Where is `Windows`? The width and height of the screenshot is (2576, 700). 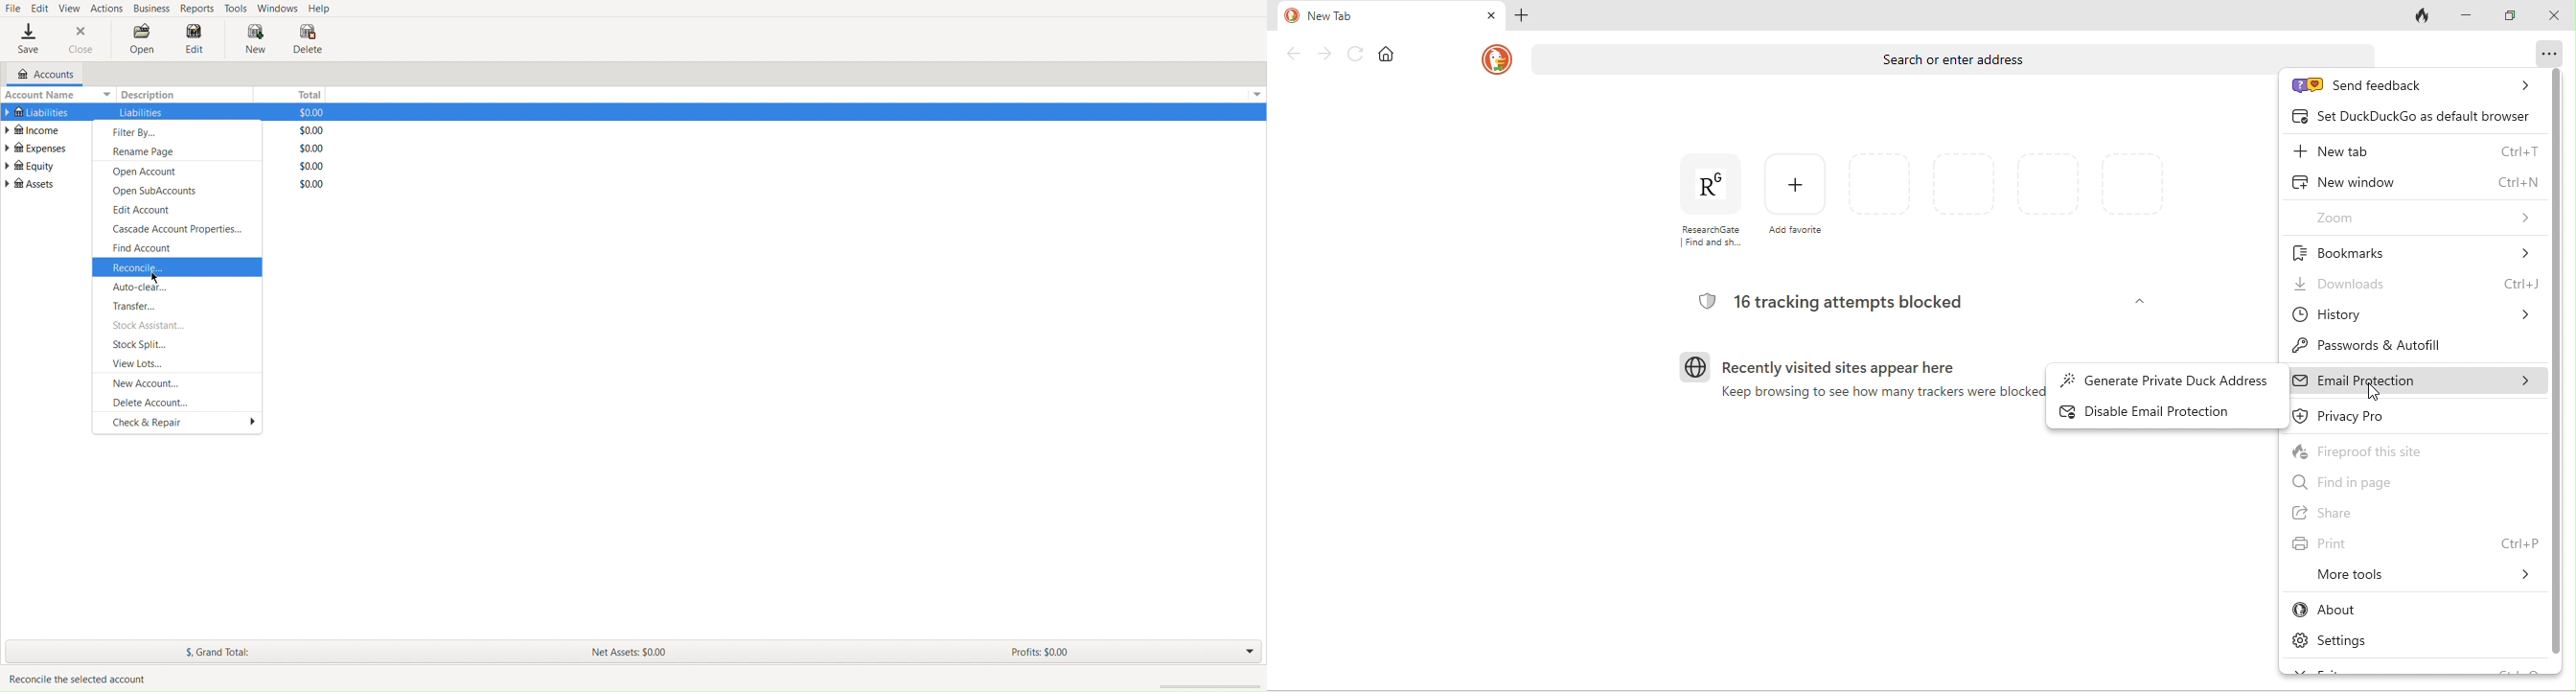 Windows is located at coordinates (279, 9).